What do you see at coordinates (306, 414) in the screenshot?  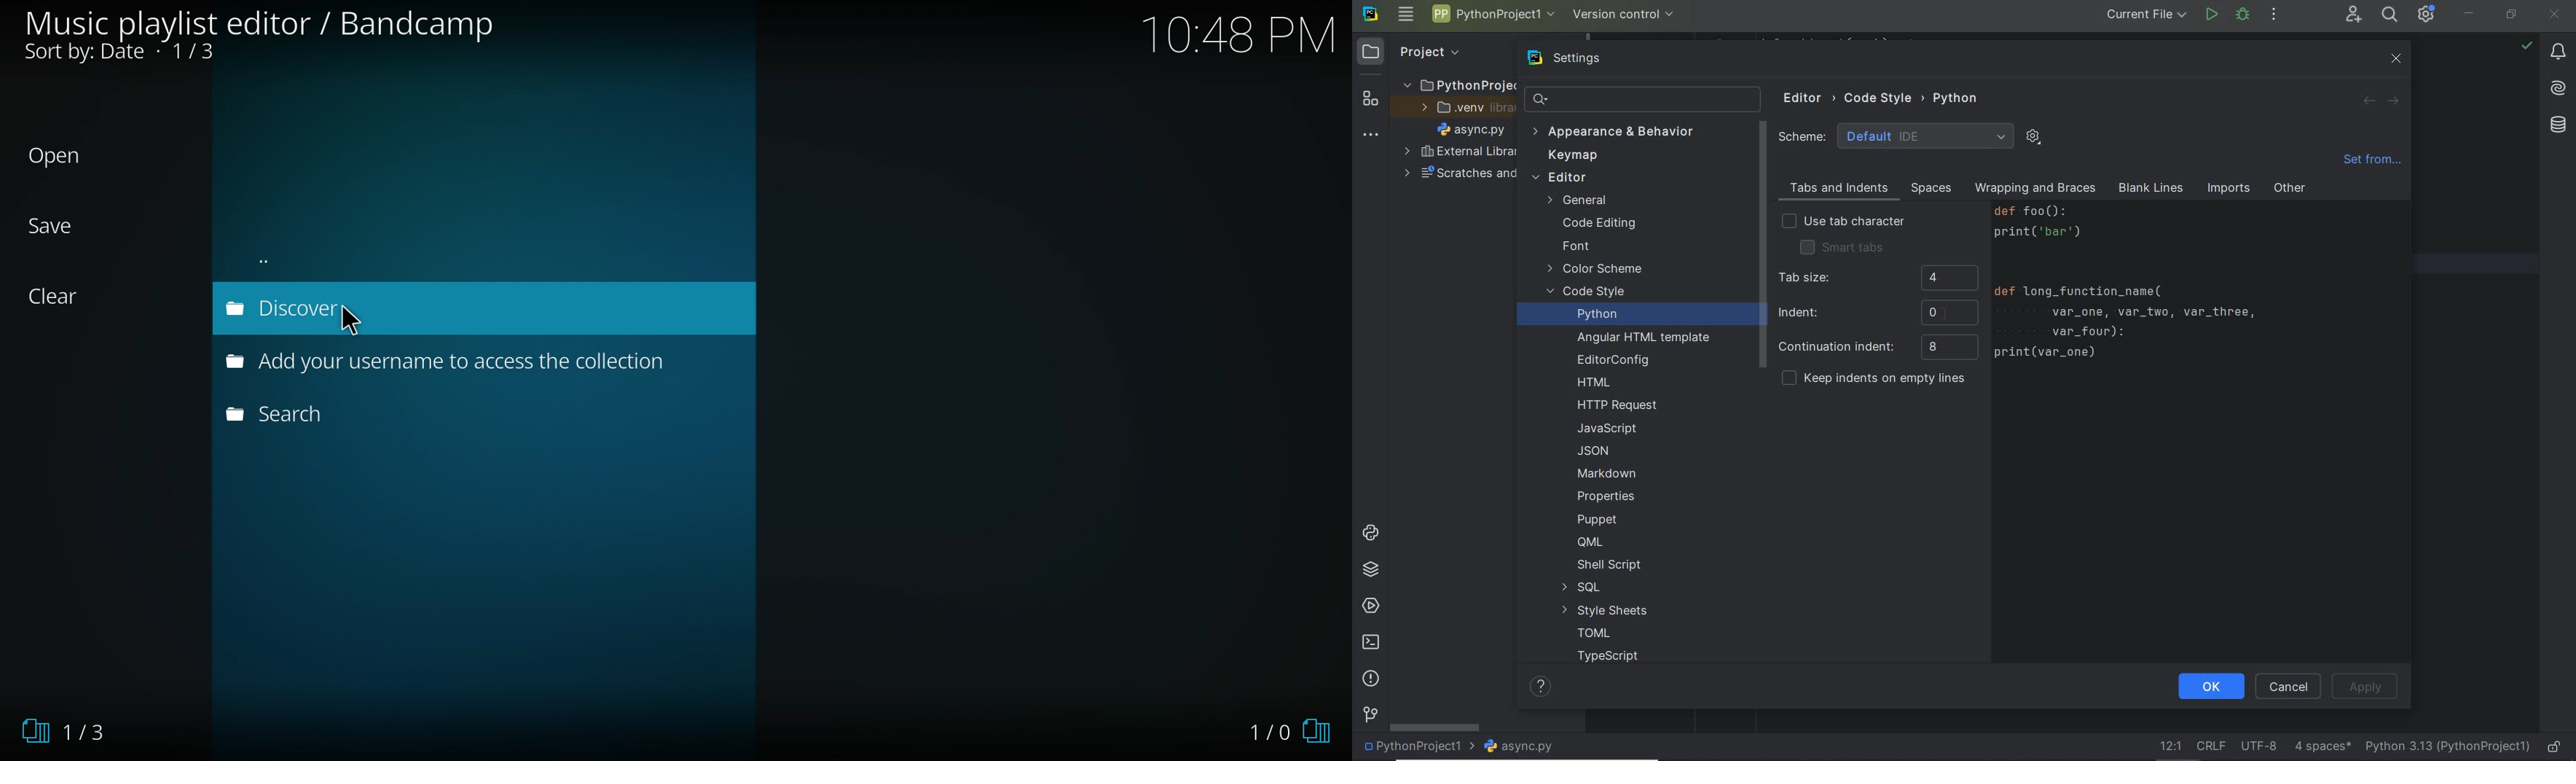 I see `search` at bounding box center [306, 414].